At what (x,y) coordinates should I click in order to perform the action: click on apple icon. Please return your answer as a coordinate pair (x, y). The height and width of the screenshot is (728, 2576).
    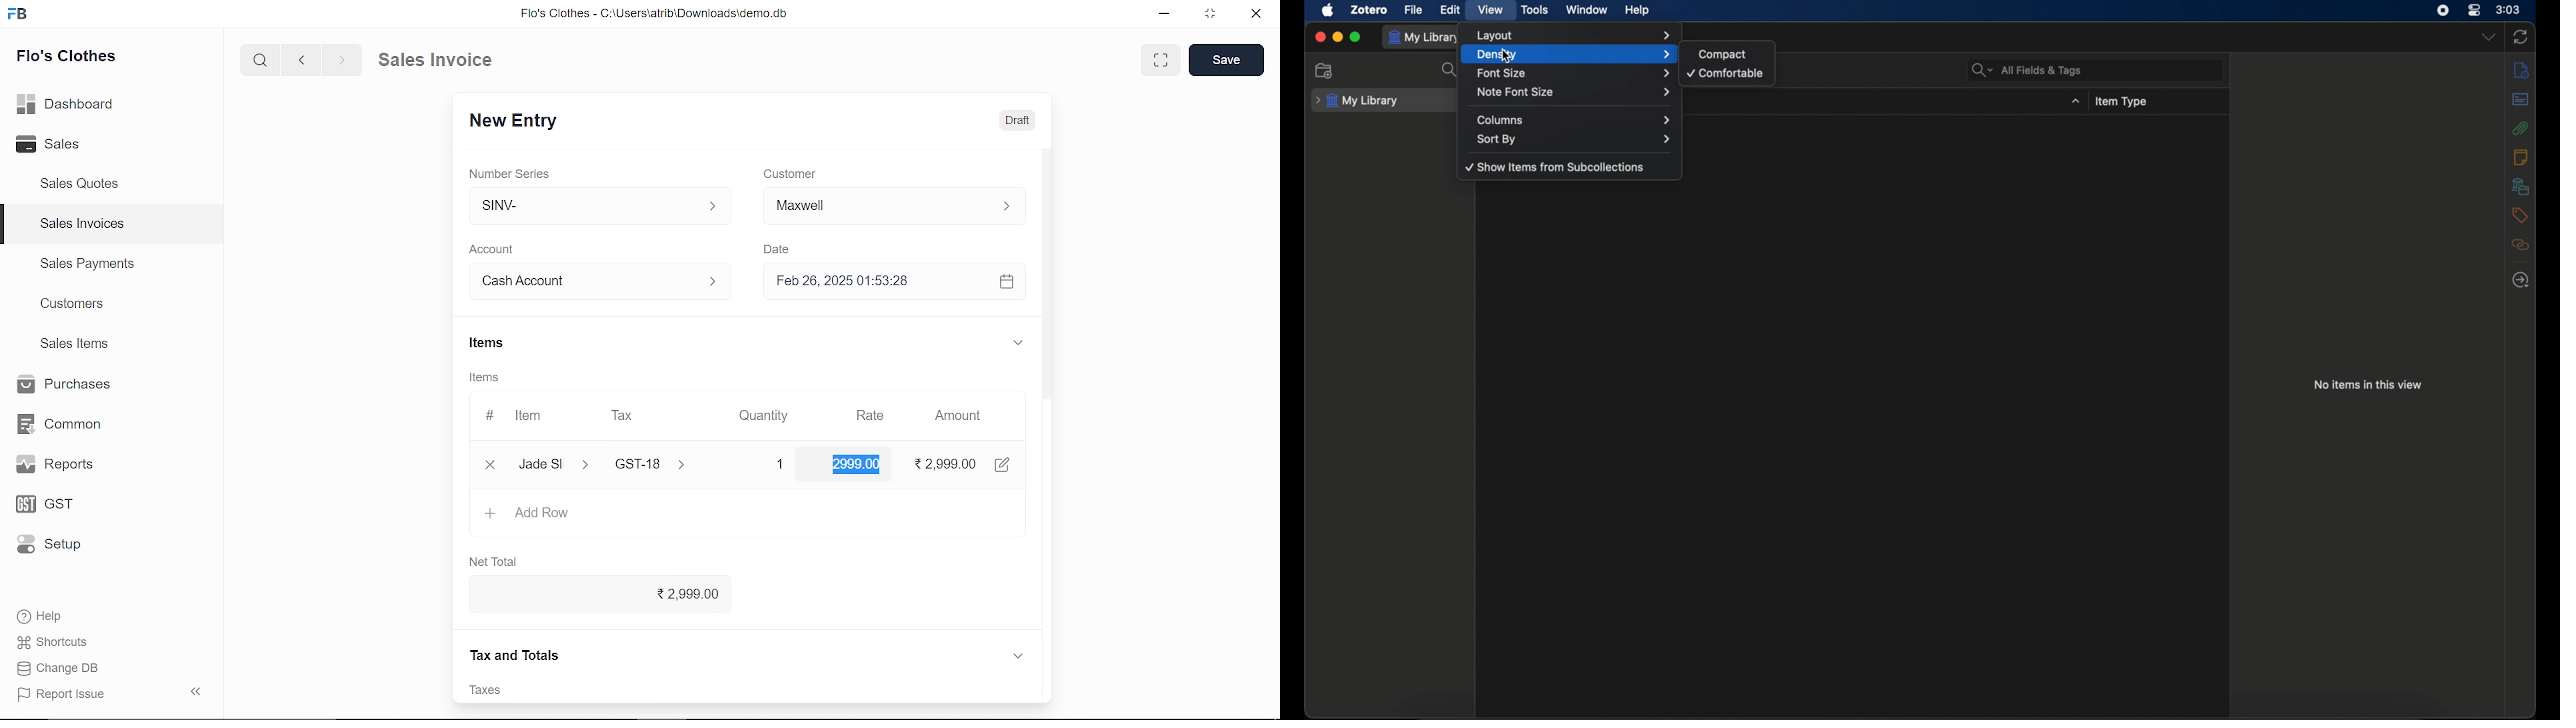
    Looking at the image, I should click on (1329, 10).